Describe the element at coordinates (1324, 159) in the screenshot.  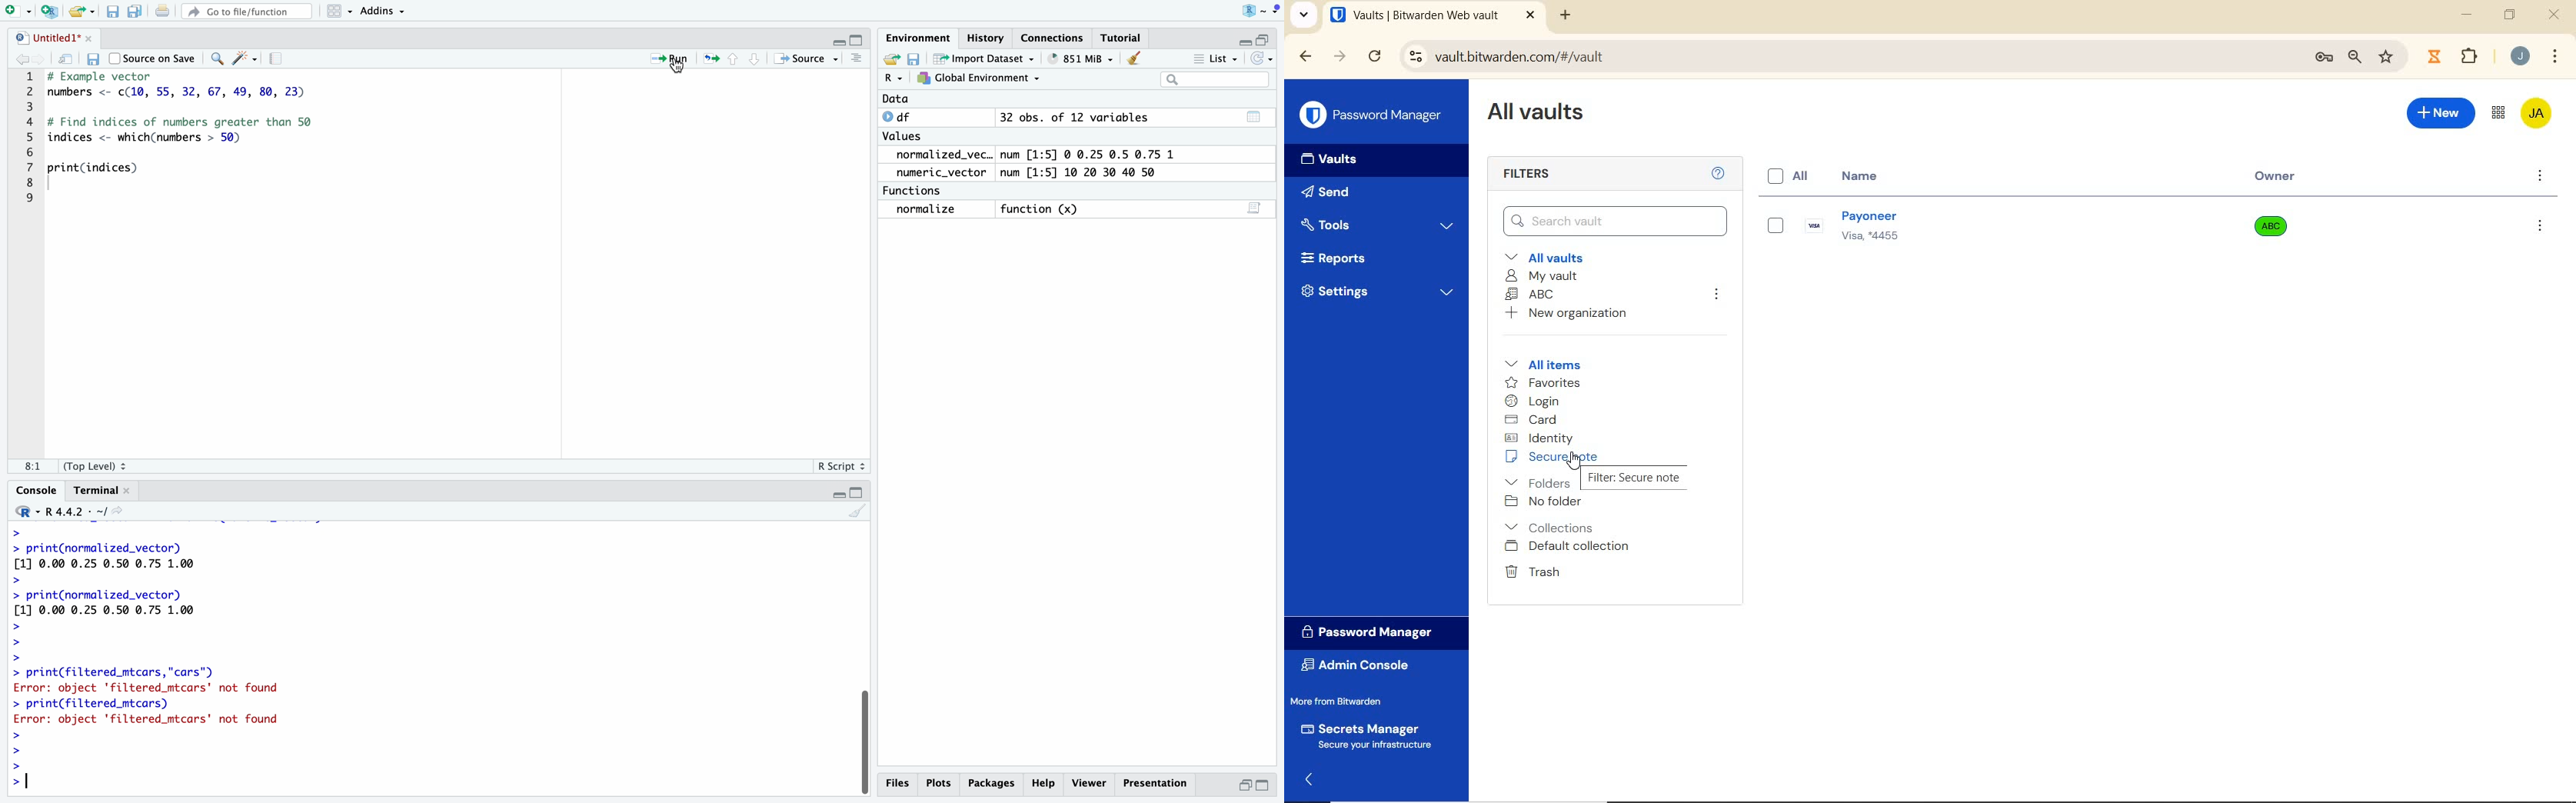
I see `Vaults` at that location.